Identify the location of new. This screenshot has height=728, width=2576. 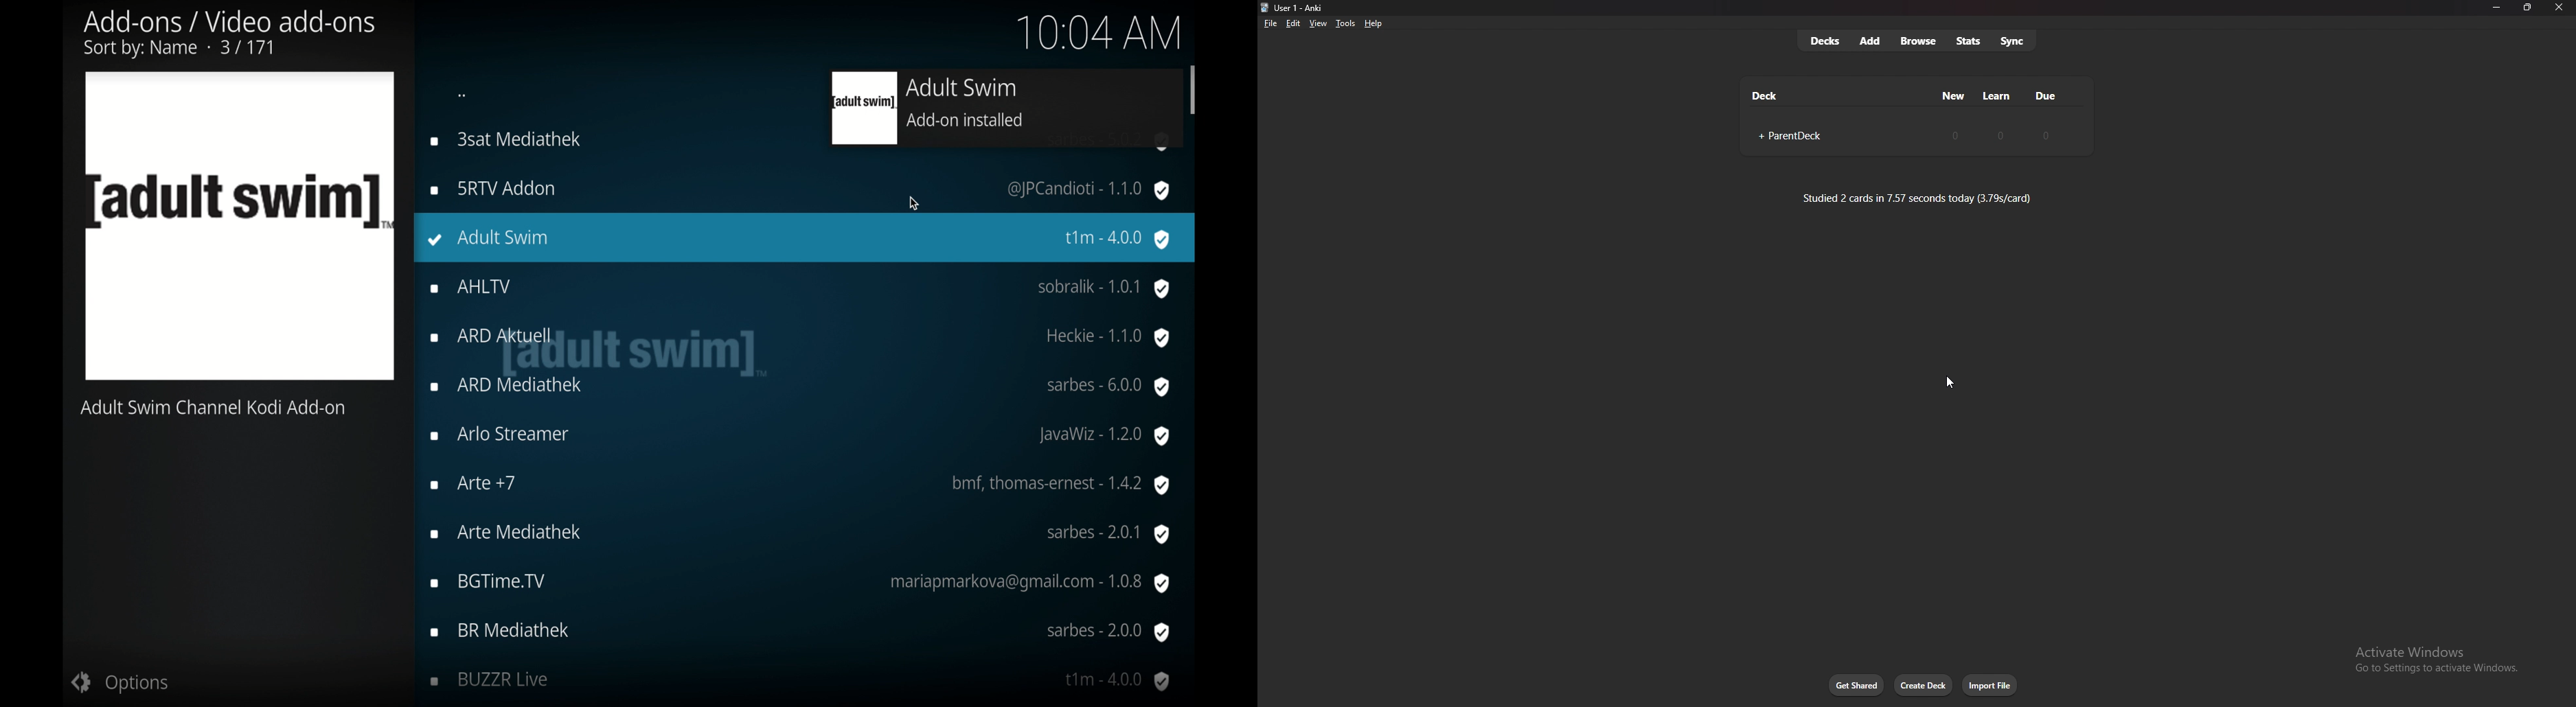
(1954, 95).